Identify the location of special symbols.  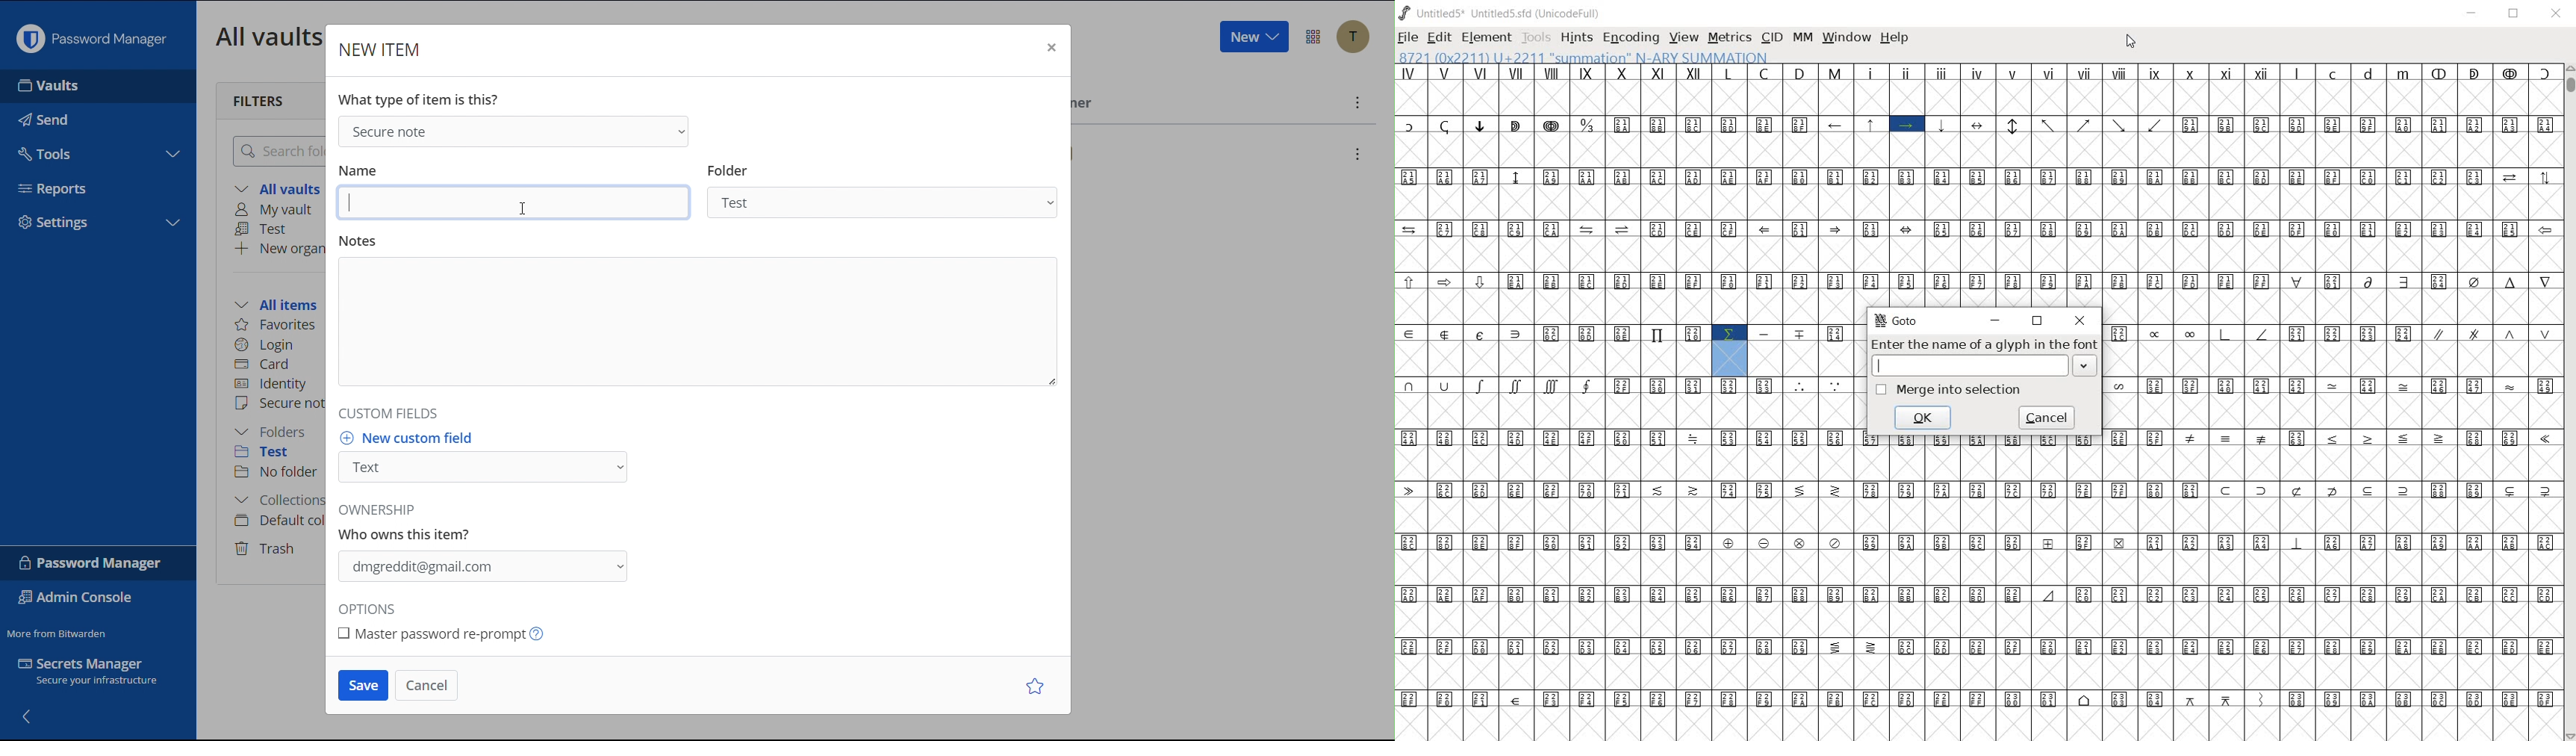
(1977, 489).